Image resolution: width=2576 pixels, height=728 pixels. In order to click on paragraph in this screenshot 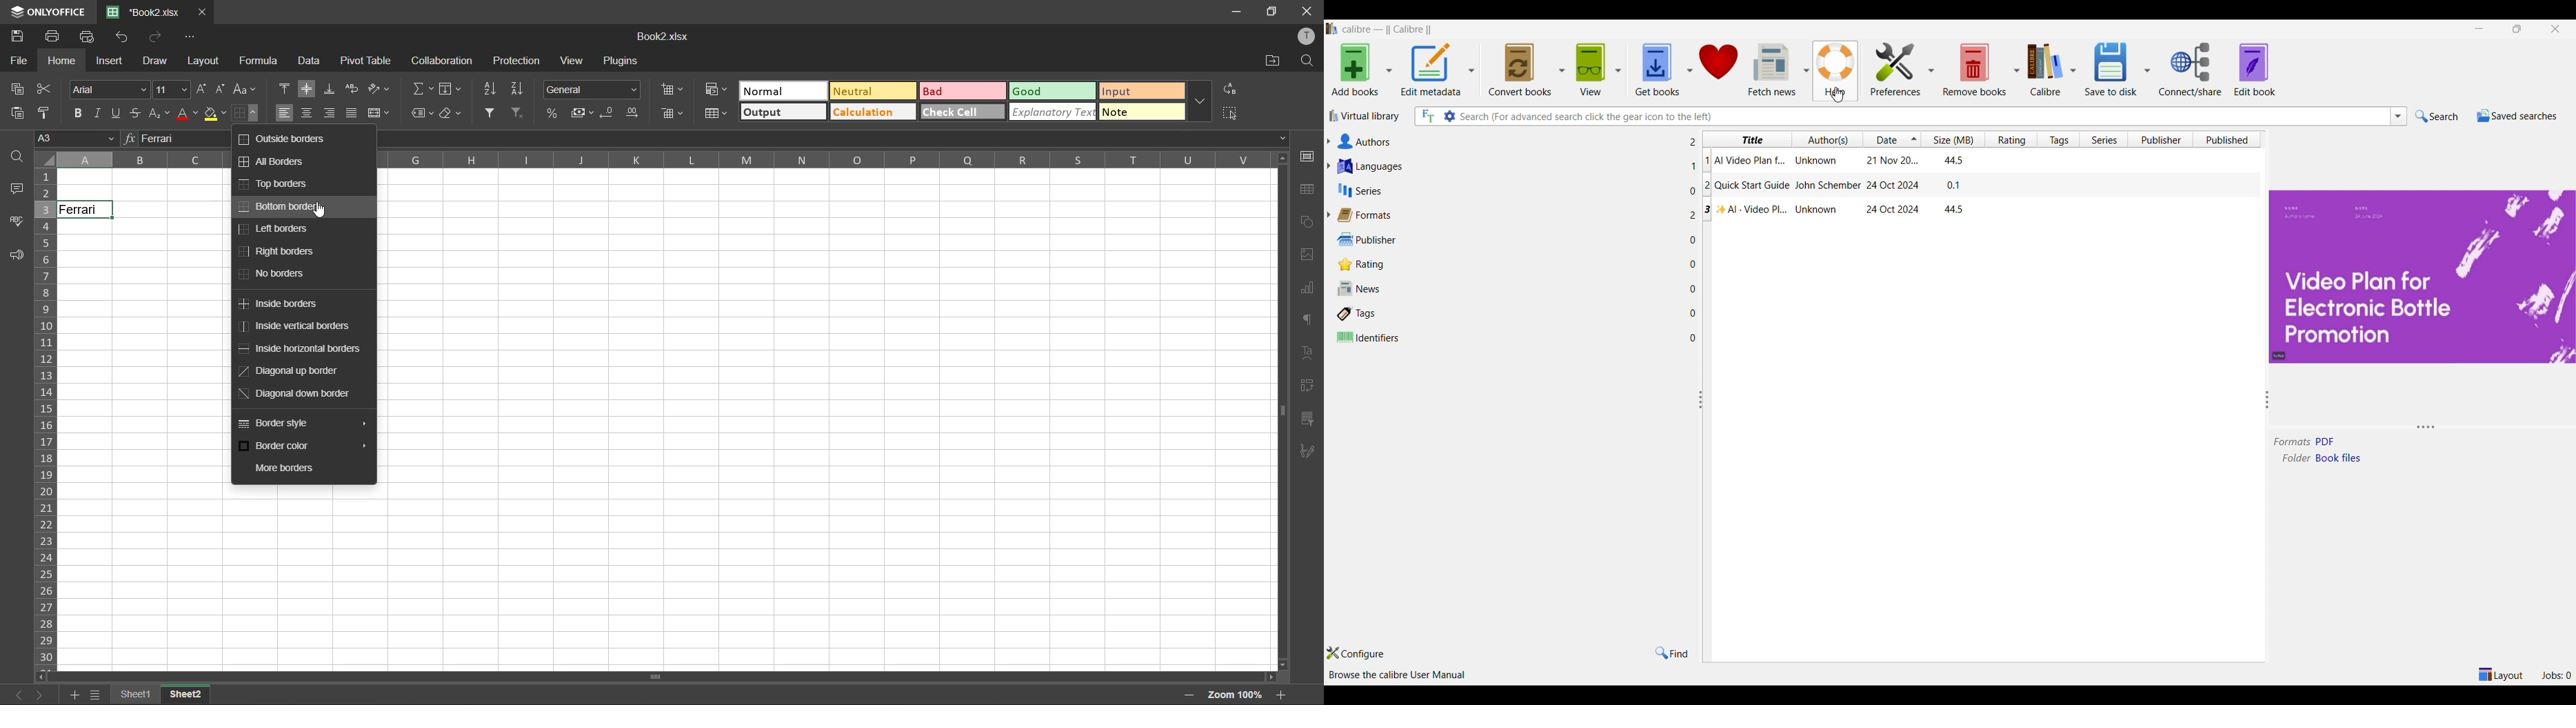, I will do `click(1307, 320)`.